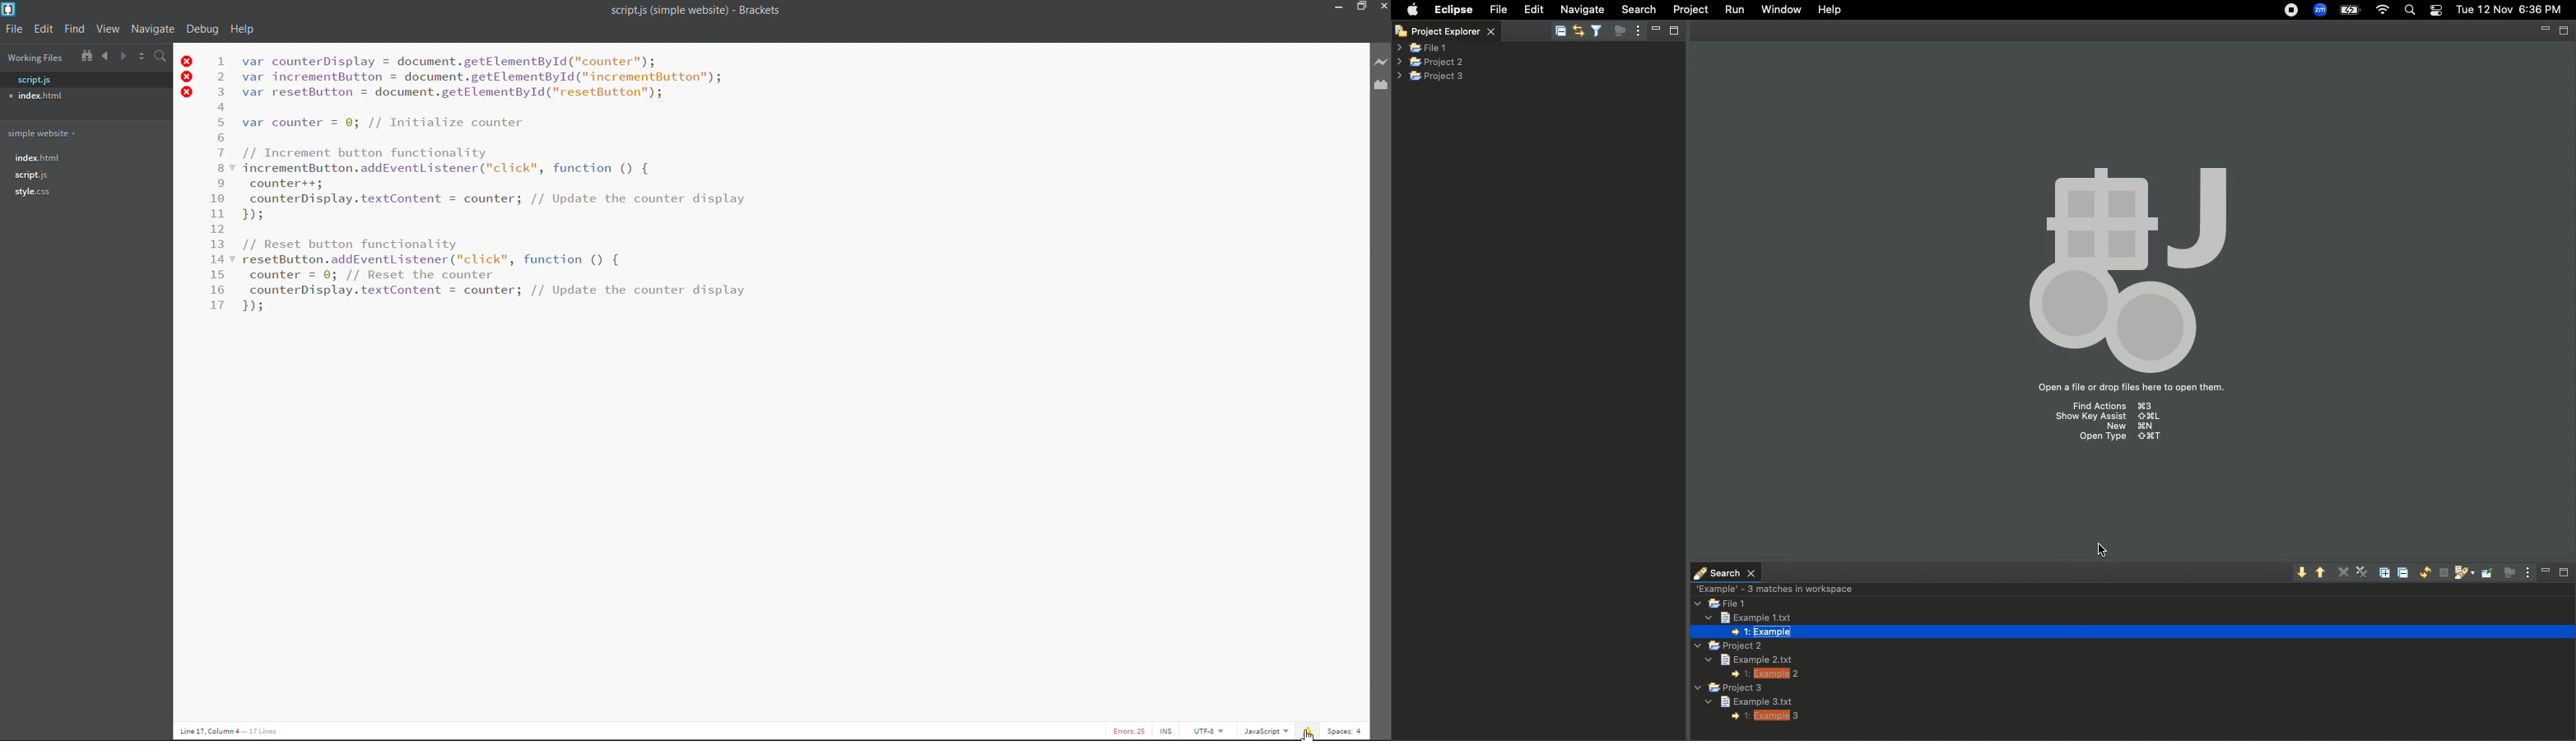 Image resolution: width=2576 pixels, height=756 pixels. What do you see at coordinates (1732, 688) in the screenshot?
I see `Project 3` at bounding box center [1732, 688].